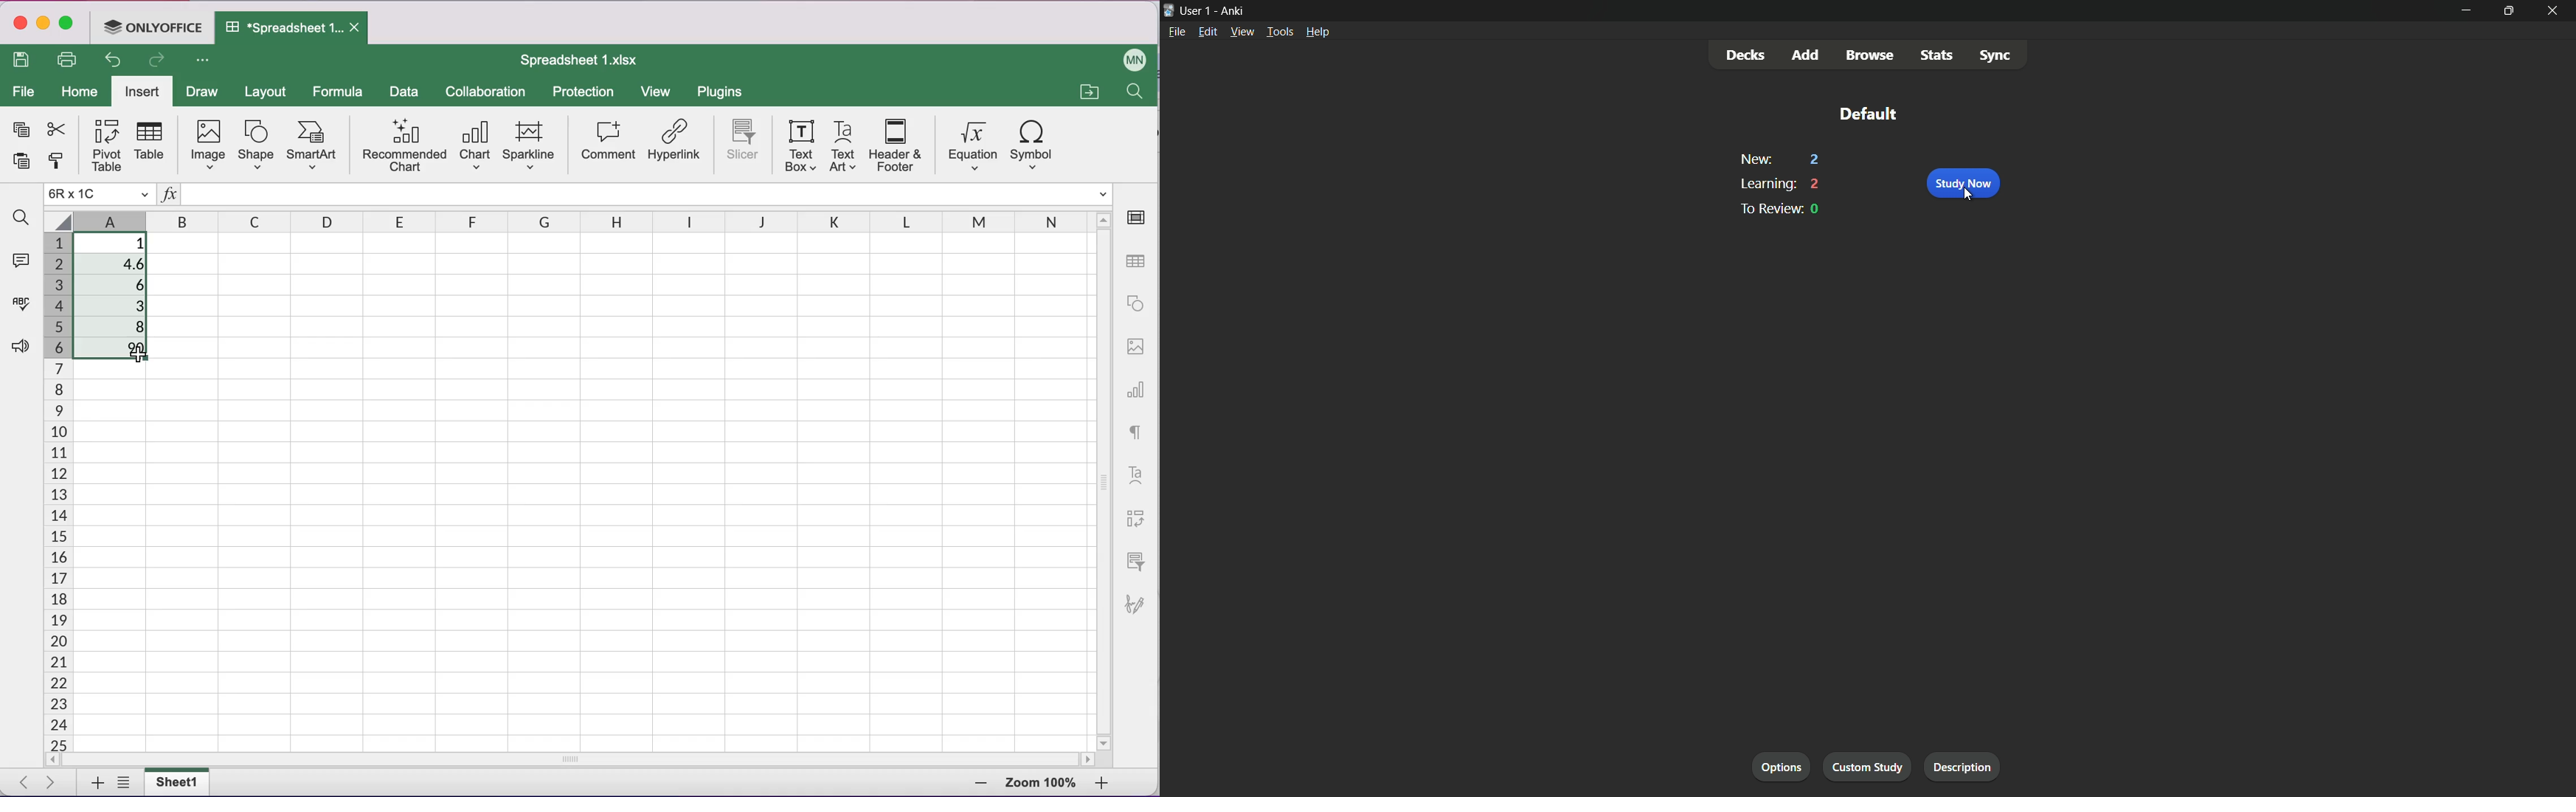  What do you see at coordinates (1196, 10) in the screenshot?
I see `user 1` at bounding box center [1196, 10].